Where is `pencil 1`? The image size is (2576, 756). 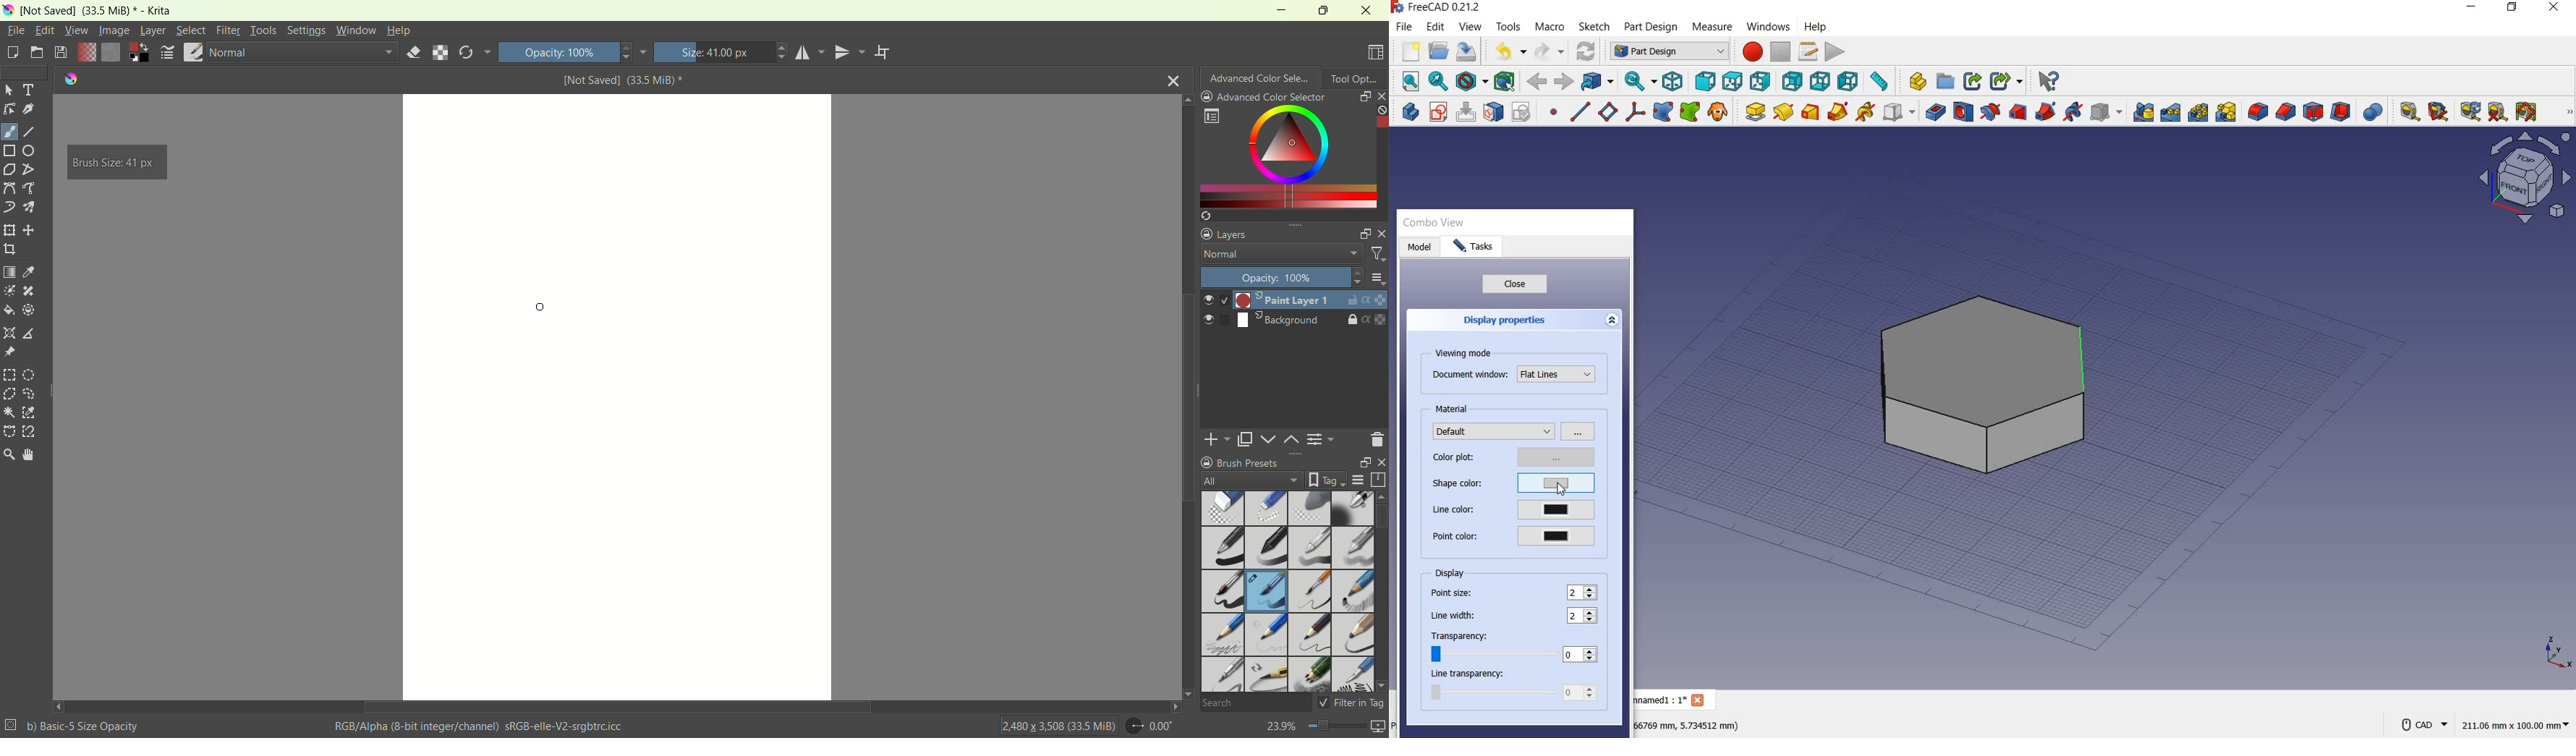
pencil 1 is located at coordinates (1352, 590).